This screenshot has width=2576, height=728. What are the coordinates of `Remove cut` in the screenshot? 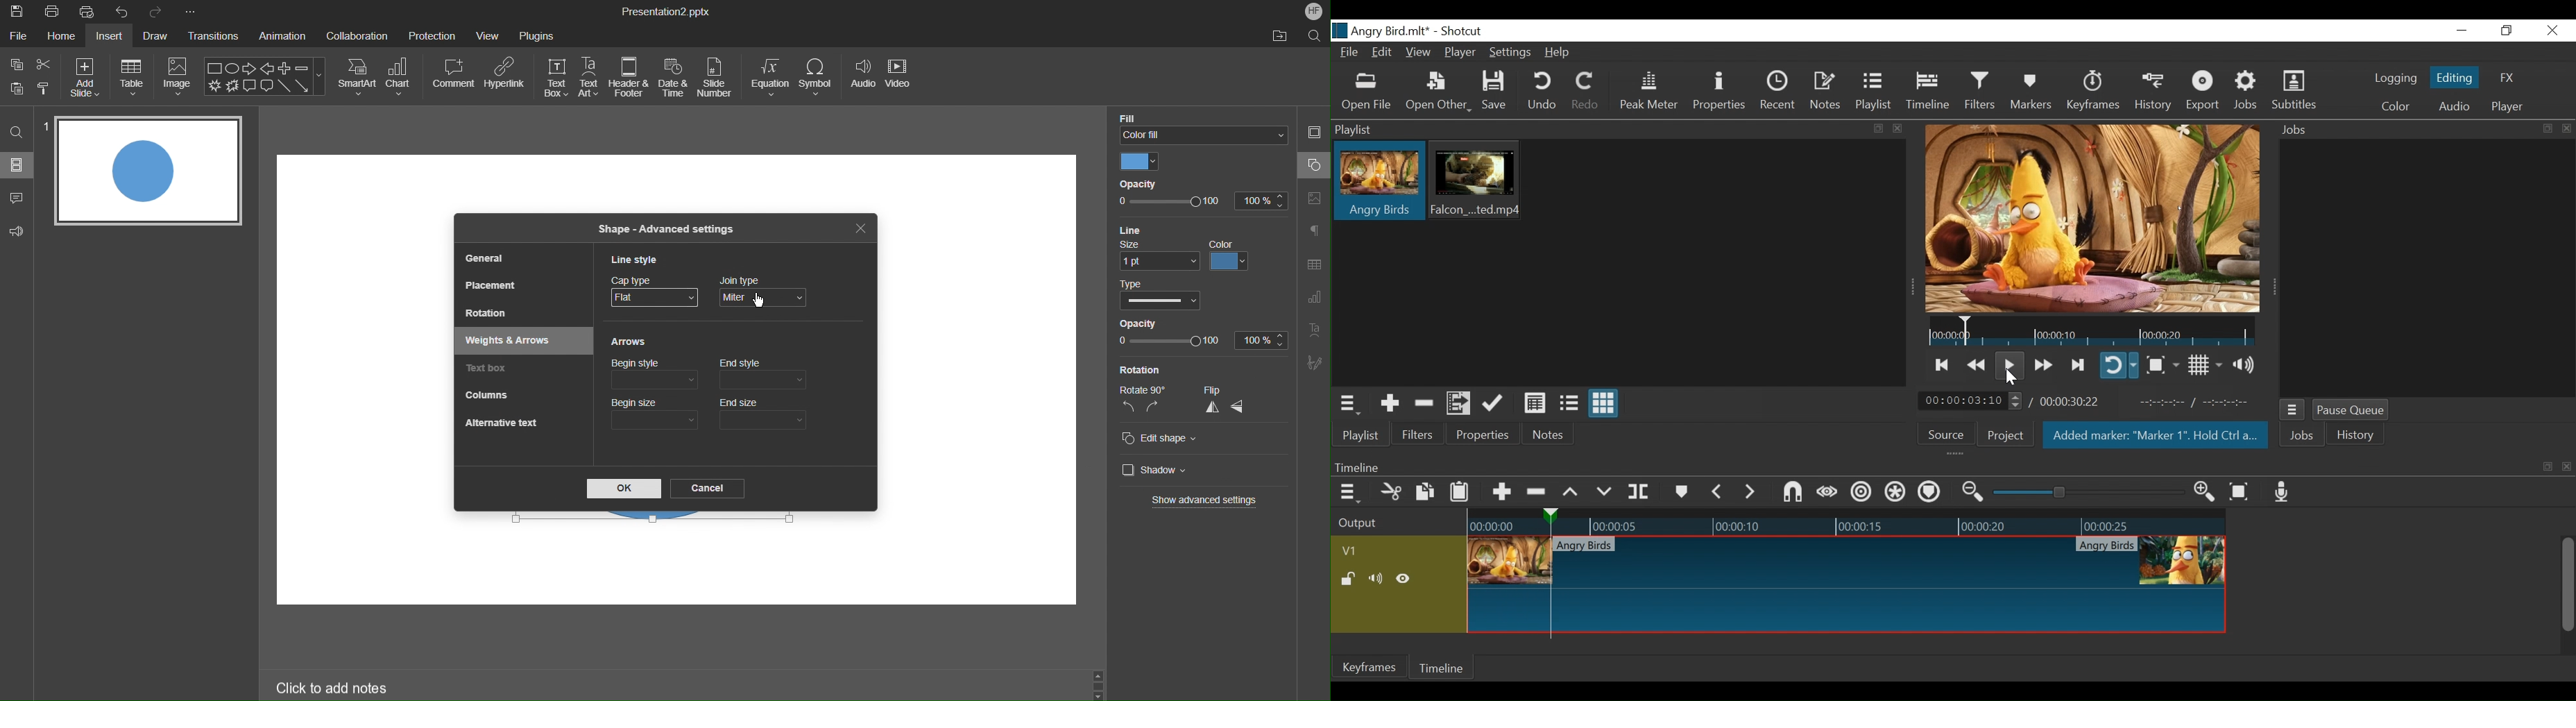 It's located at (1425, 403).